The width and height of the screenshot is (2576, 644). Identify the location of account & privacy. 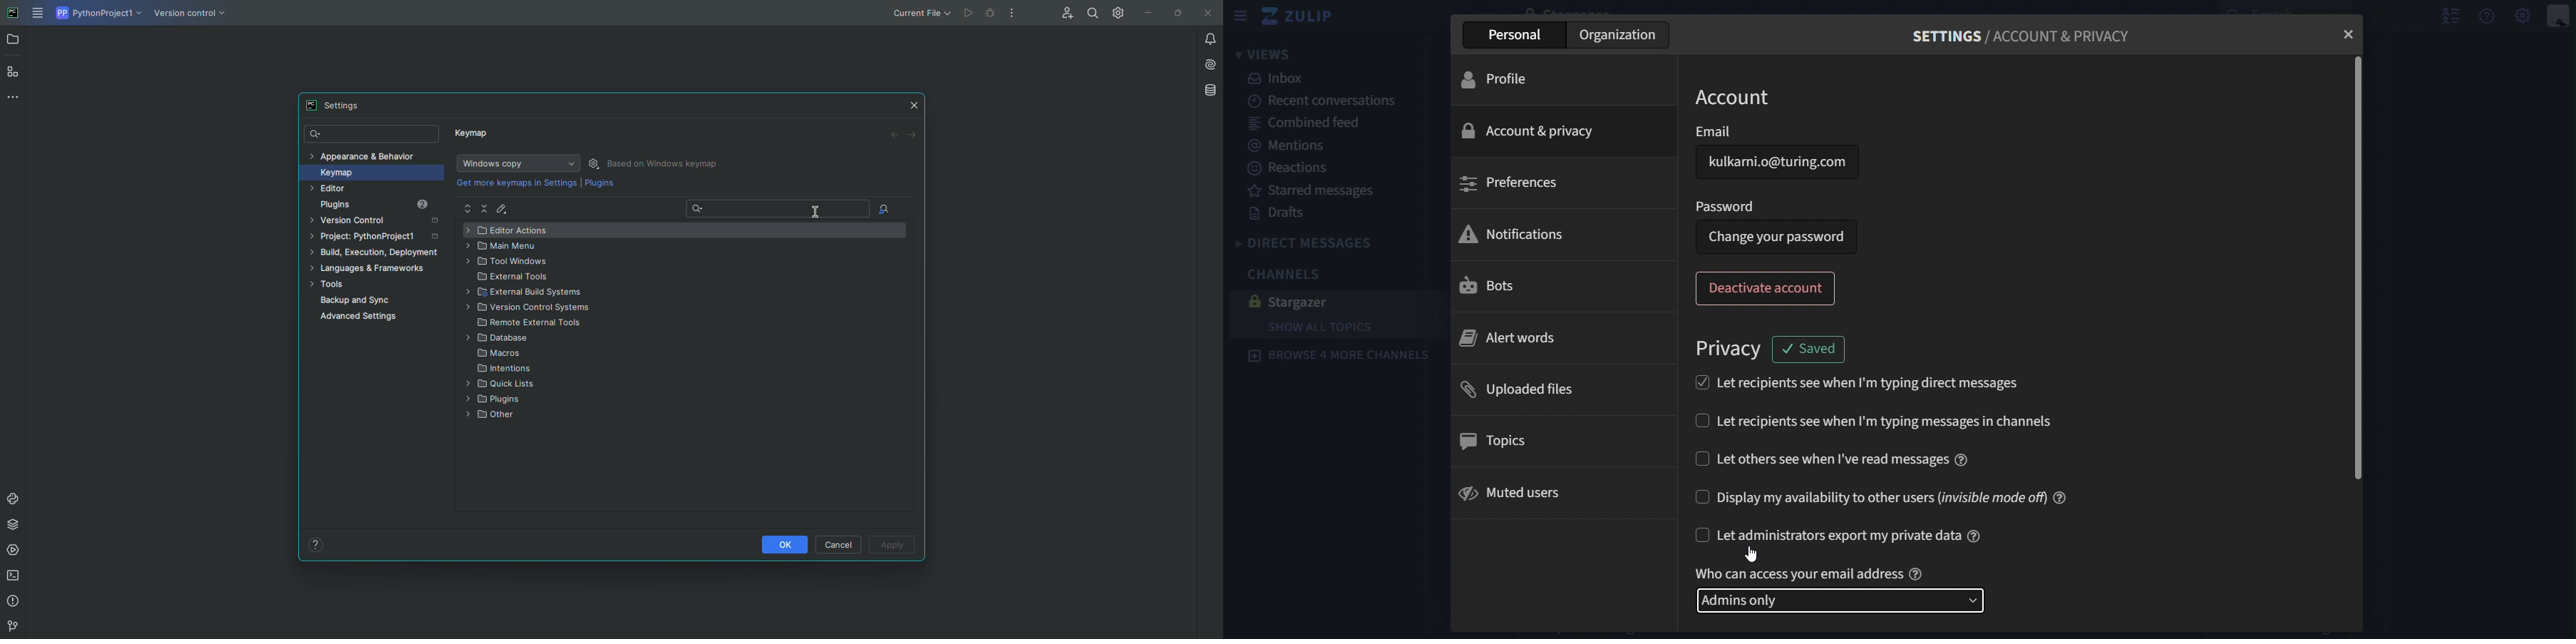
(1533, 128).